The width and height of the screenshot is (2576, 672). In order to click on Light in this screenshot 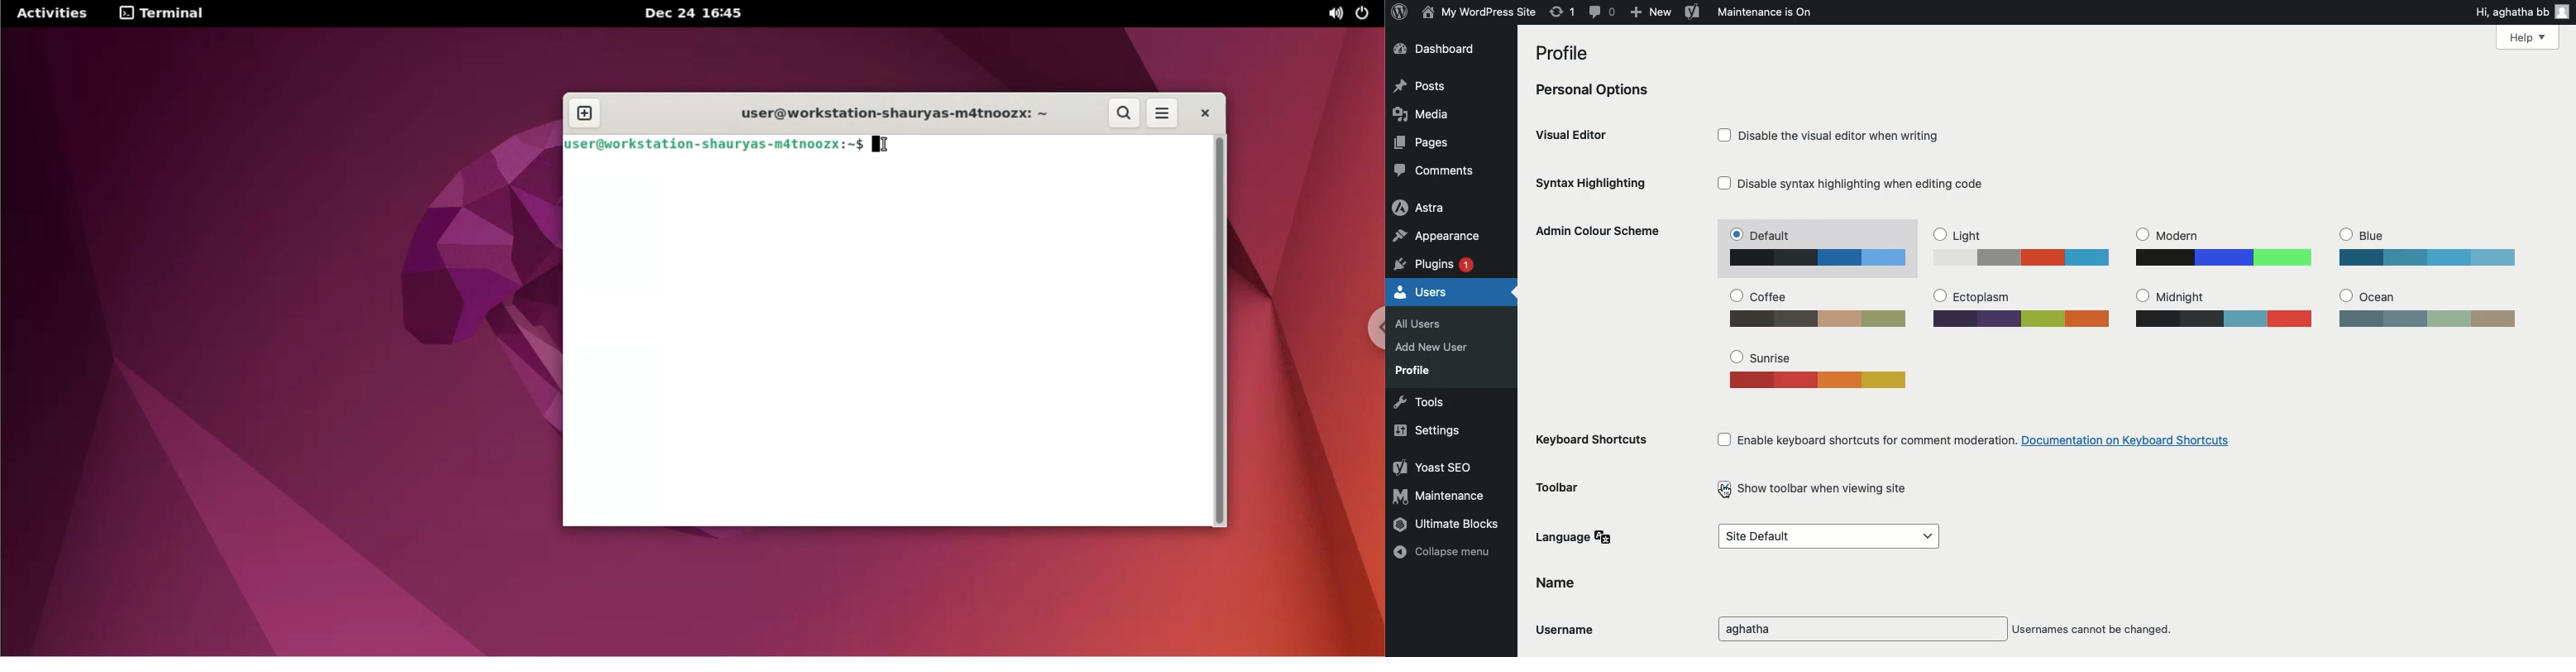, I will do `click(2022, 248)`.